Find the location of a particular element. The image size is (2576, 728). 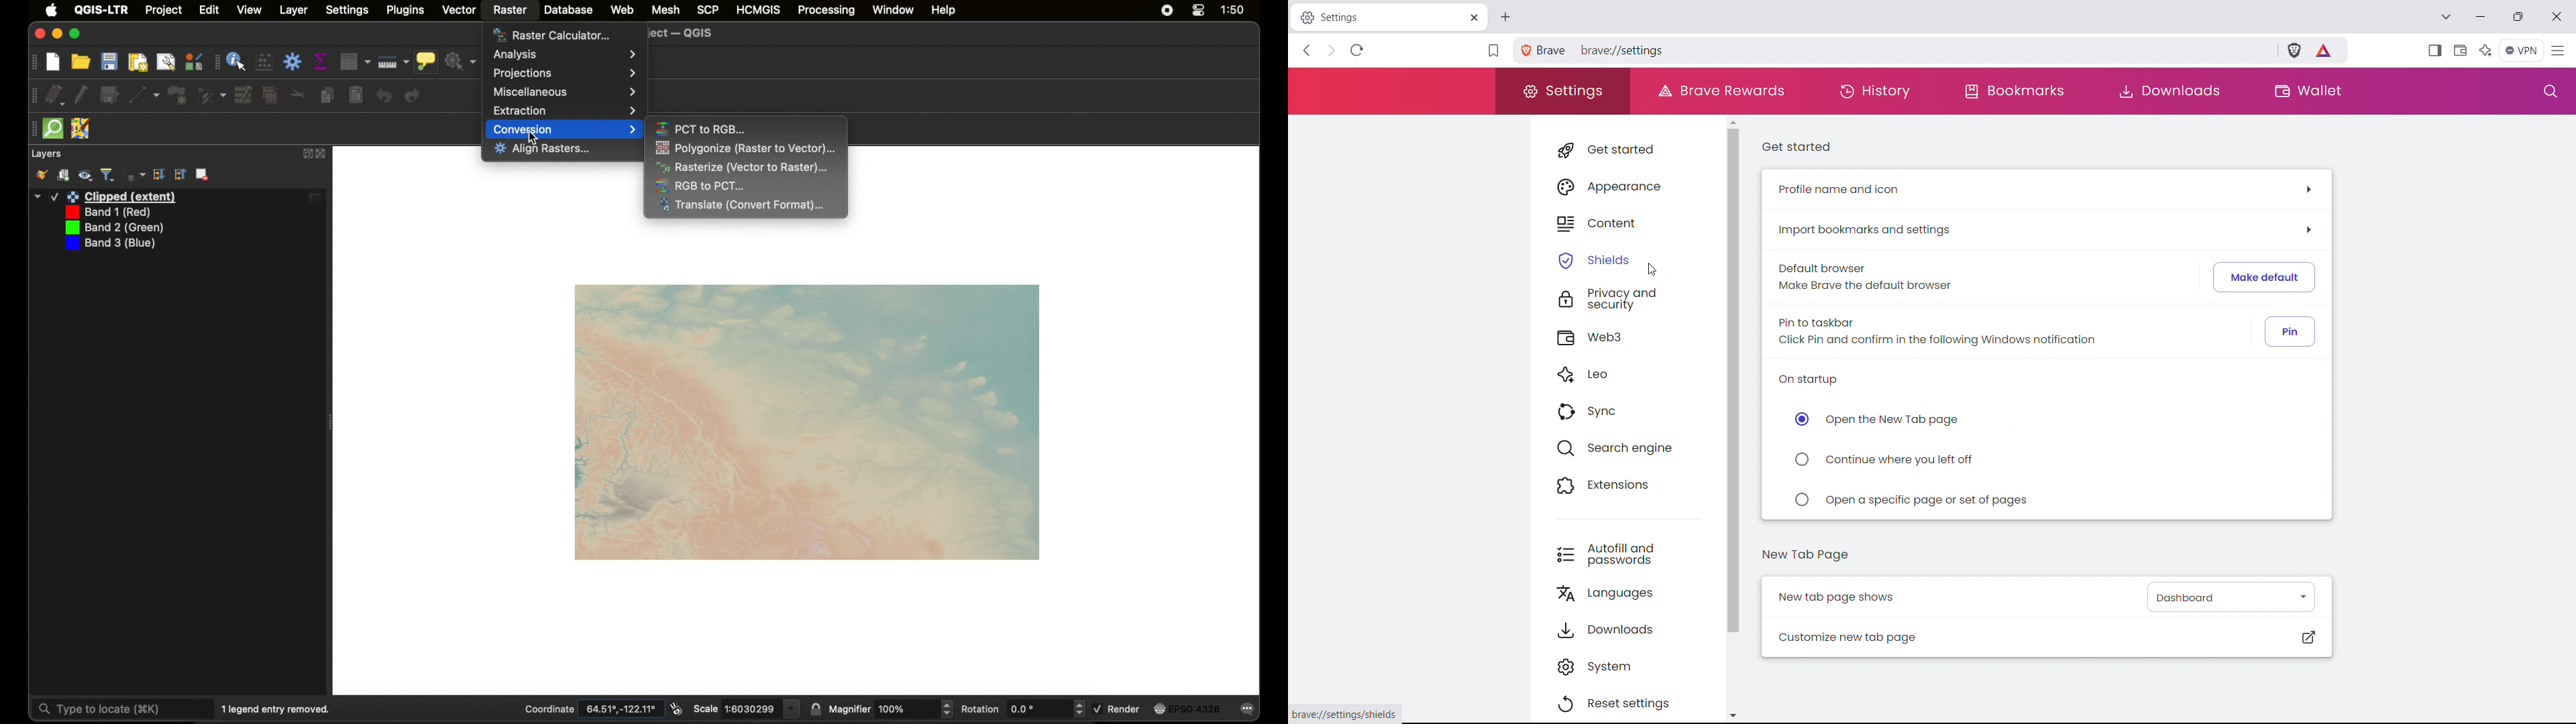

open layer styling panel is located at coordinates (41, 175).